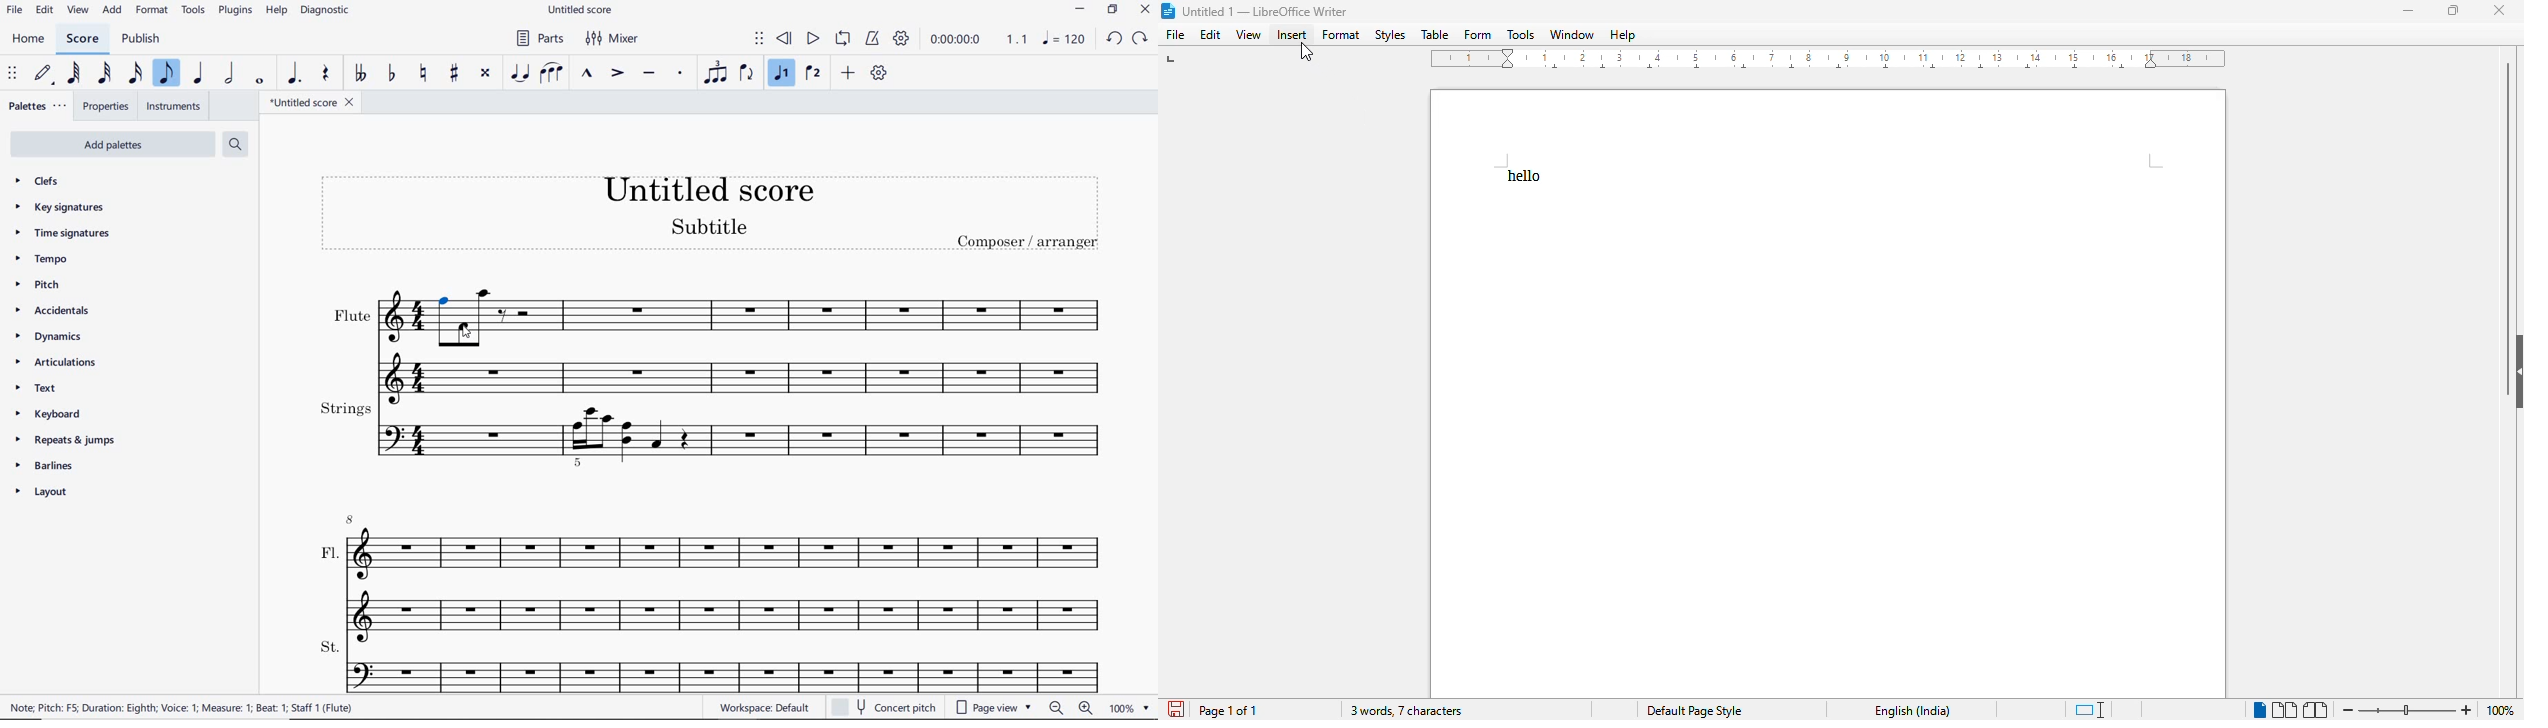 The height and width of the screenshot is (728, 2548). What do you see at coordinates (1176, 709) in the screenshot?
I see `click to save document` at bounding box center [1176, 709].